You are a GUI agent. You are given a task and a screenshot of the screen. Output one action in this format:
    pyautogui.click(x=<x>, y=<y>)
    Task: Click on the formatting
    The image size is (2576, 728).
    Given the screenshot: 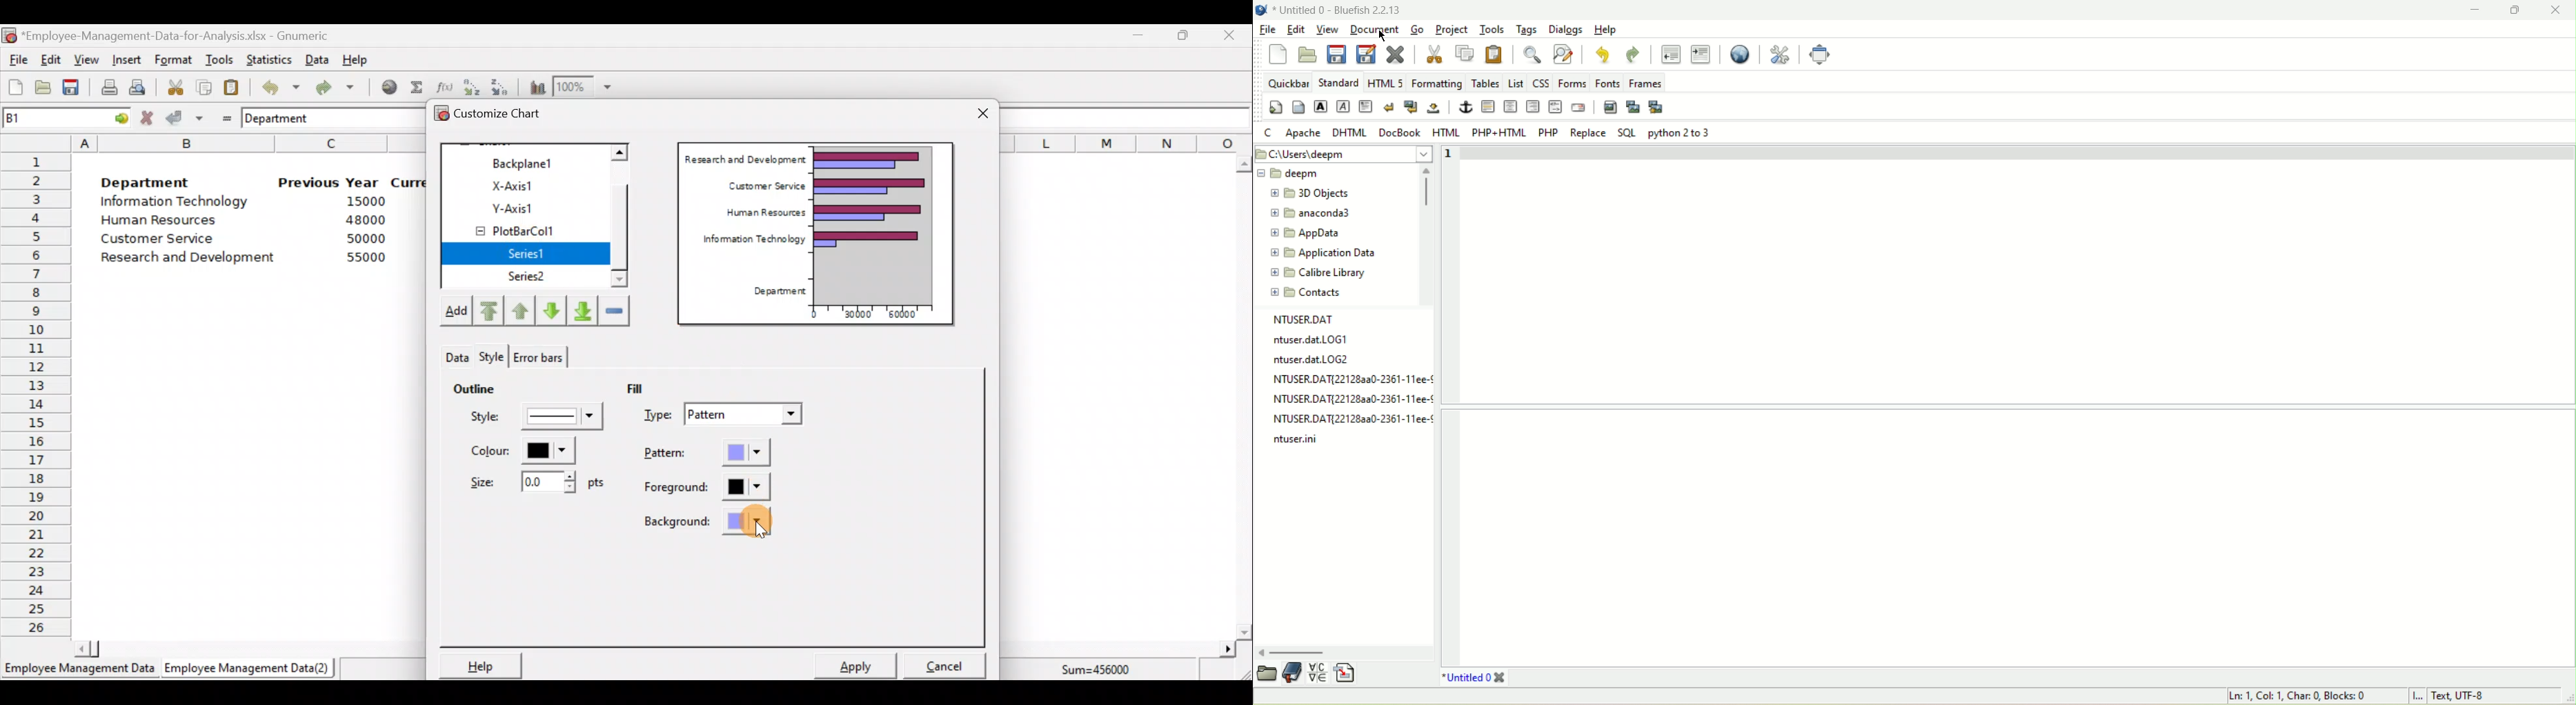 What is the action you would take?
    pyautogui.click(x=1437, y=82)
    